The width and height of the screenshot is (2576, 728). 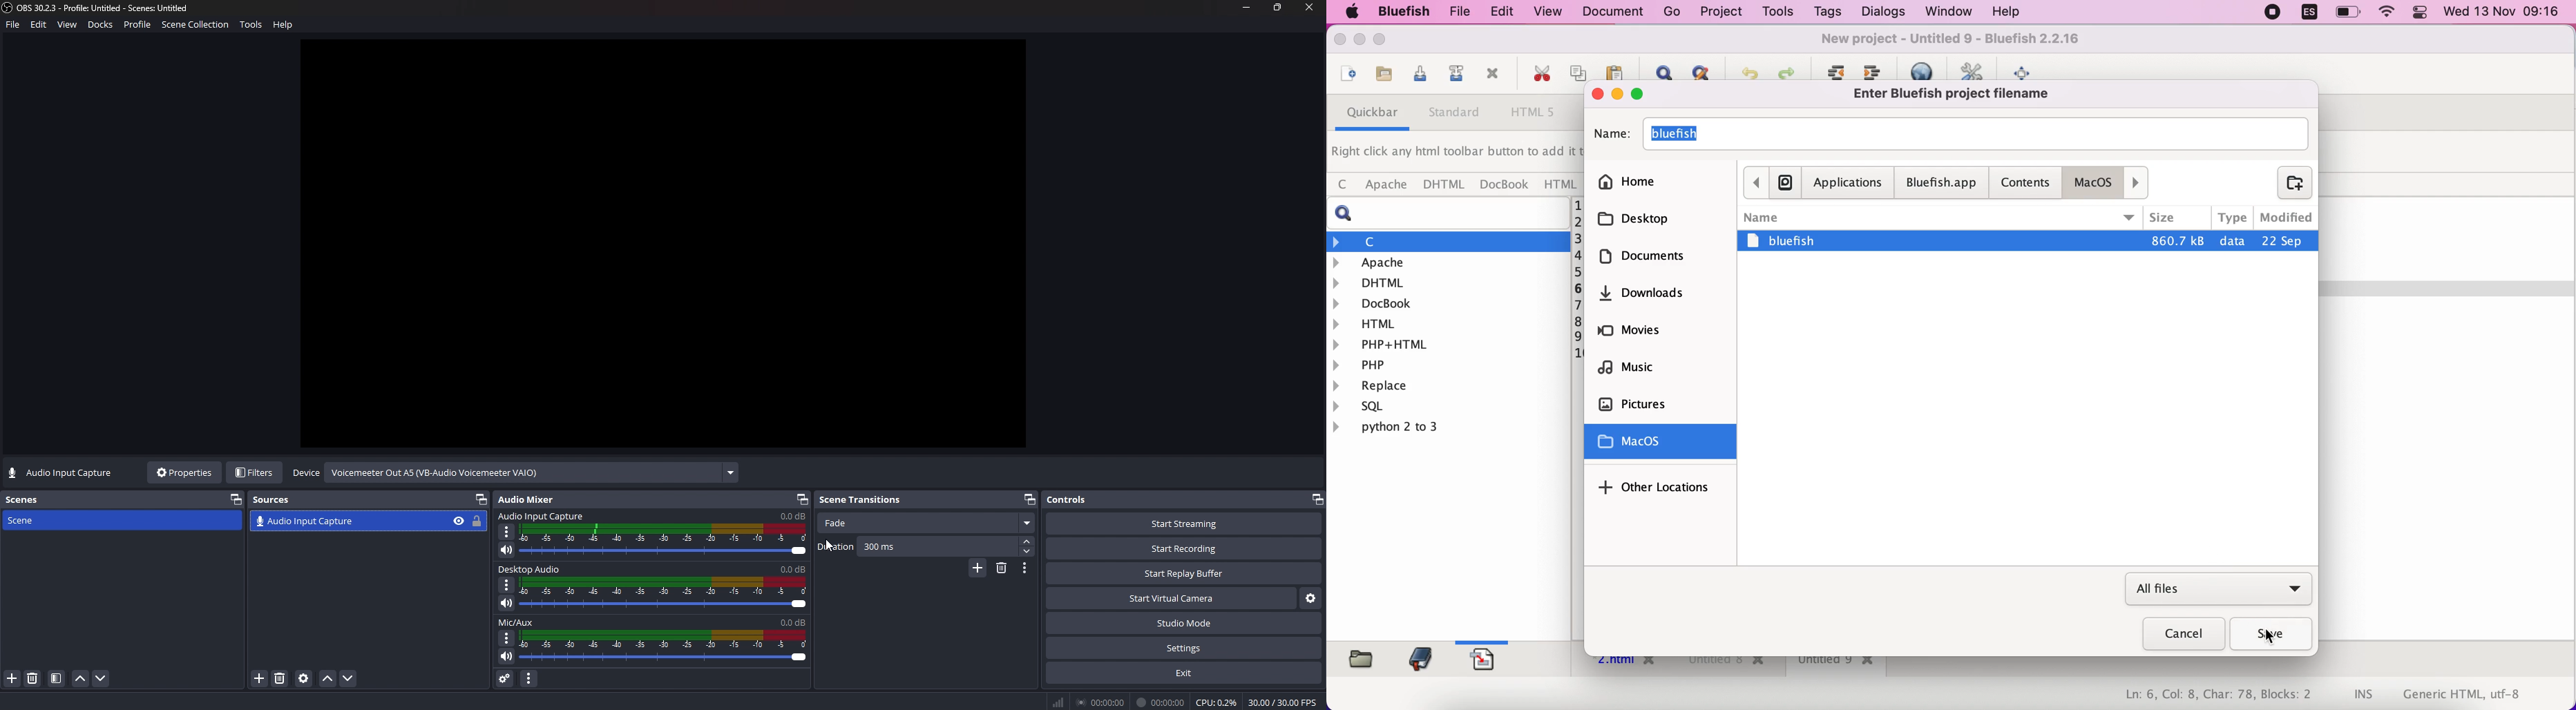 I want to click on start replay buffer, so click(x=1185, y=574).